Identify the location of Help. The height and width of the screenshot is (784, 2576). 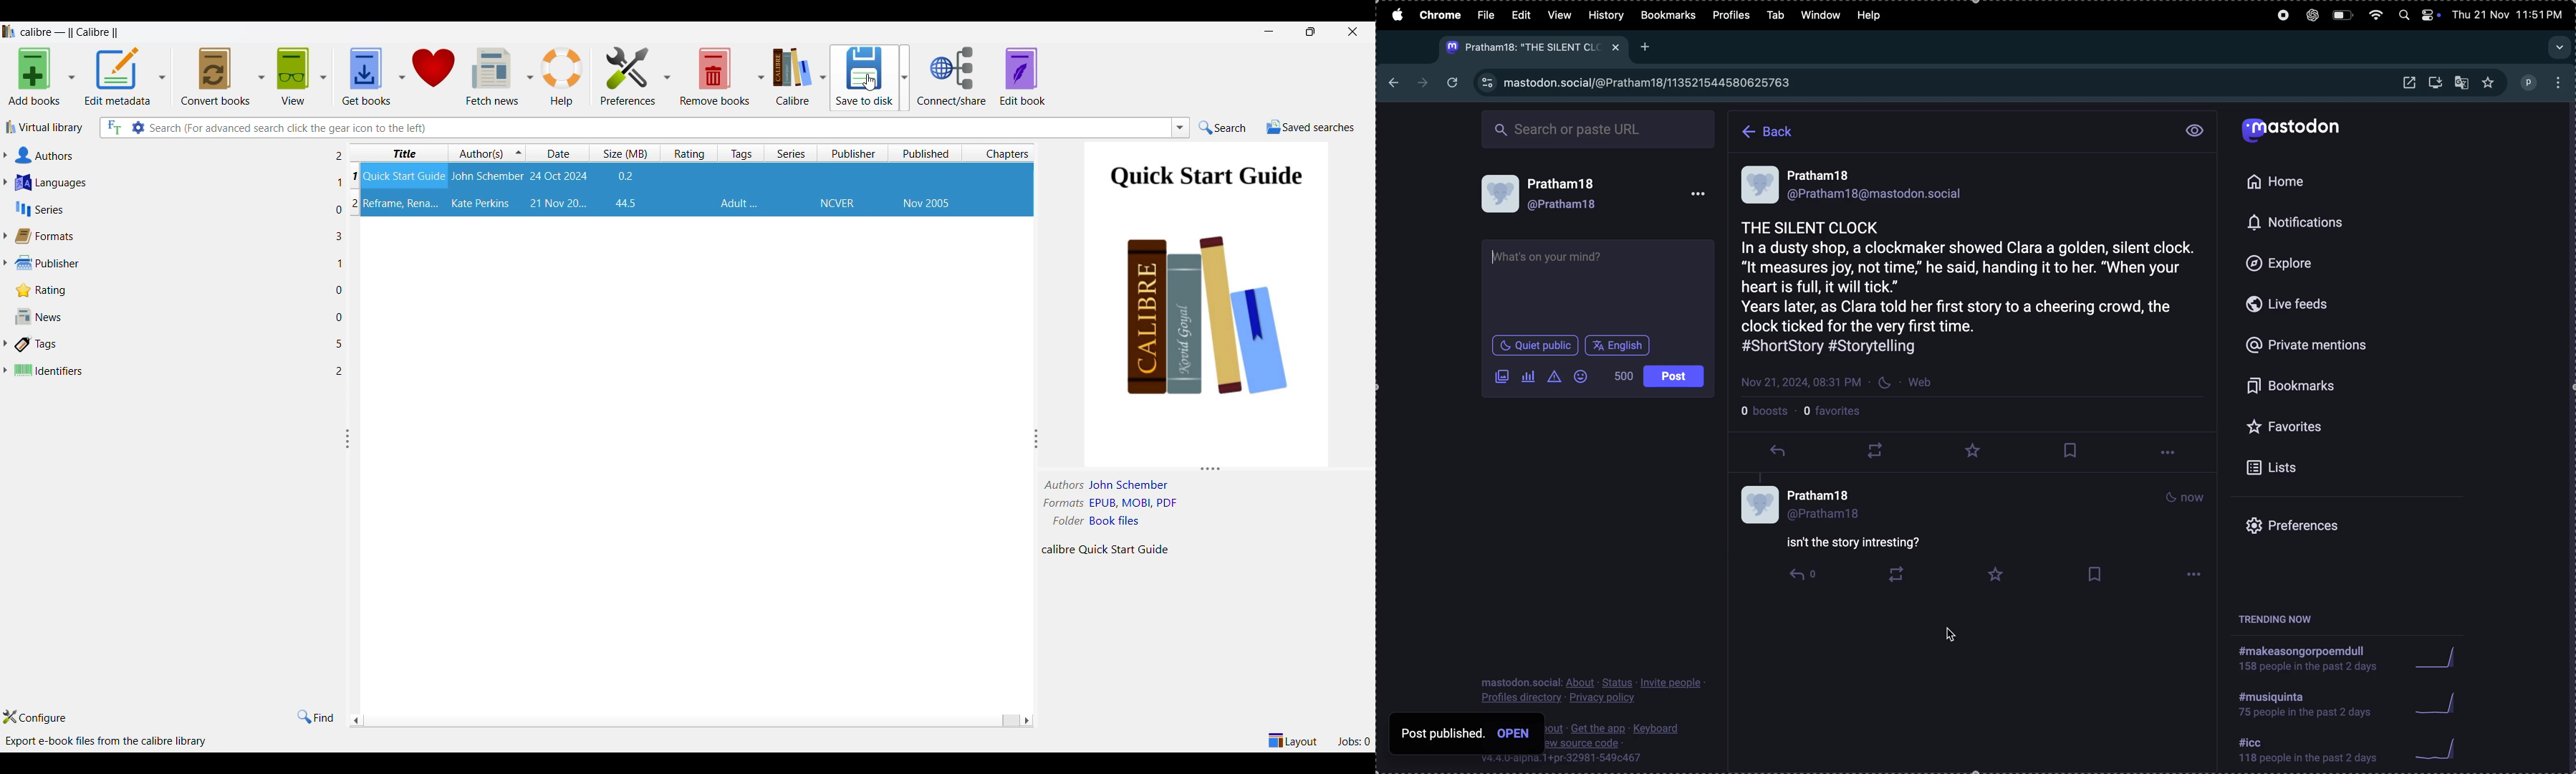
(562, 77).